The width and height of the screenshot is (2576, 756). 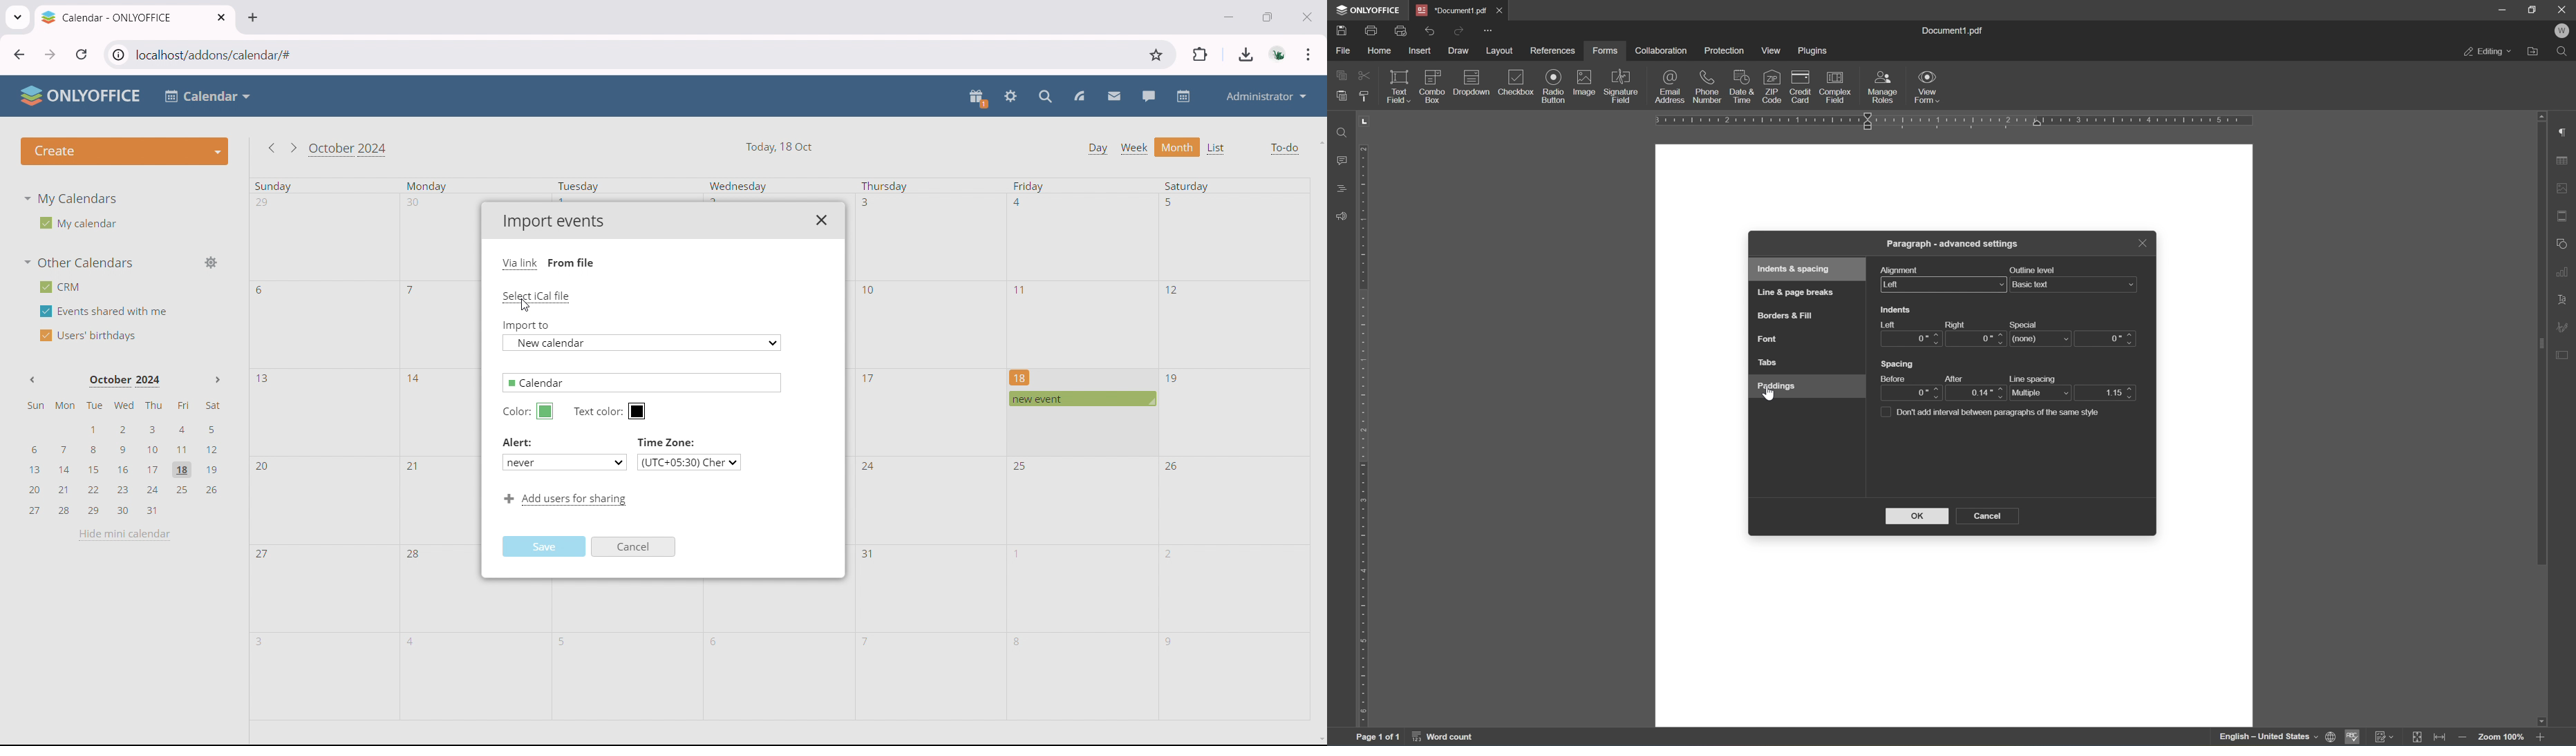 What do you see at coordinates (1341, 188) in the screenshot?
I see `headings` at bounding box center [1341, 188].